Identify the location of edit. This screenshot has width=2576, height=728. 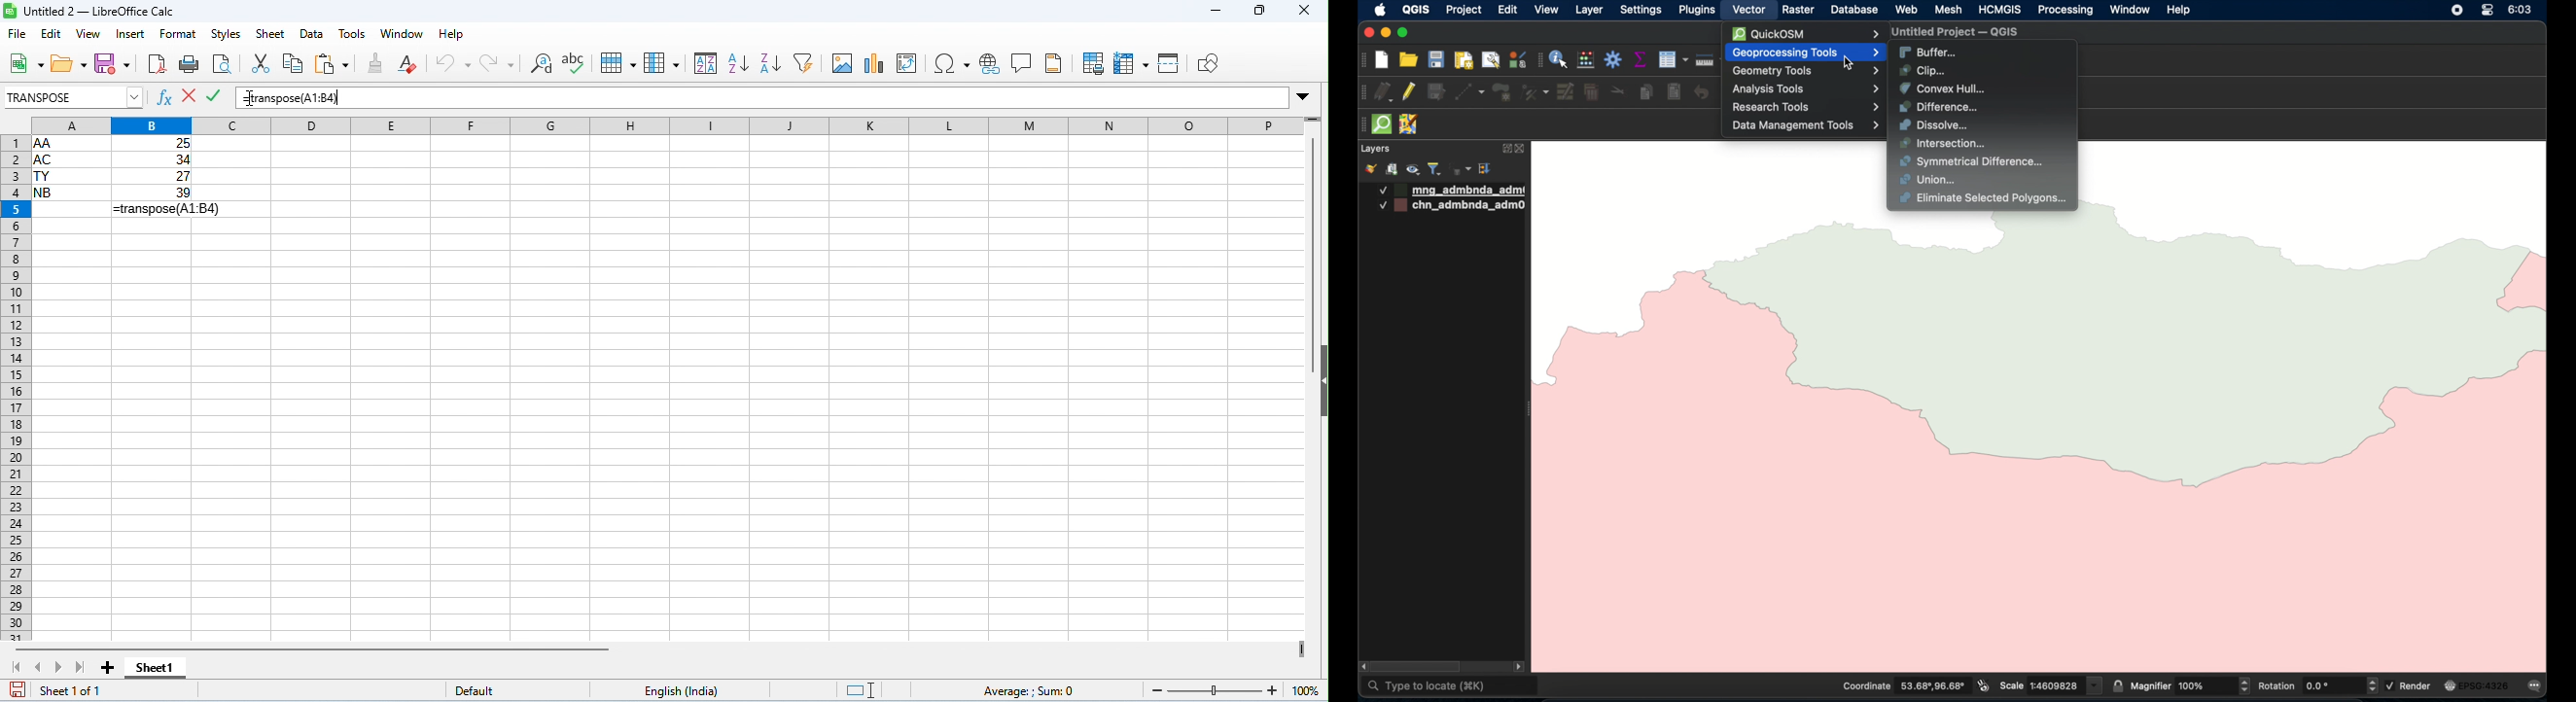
(53, 34).